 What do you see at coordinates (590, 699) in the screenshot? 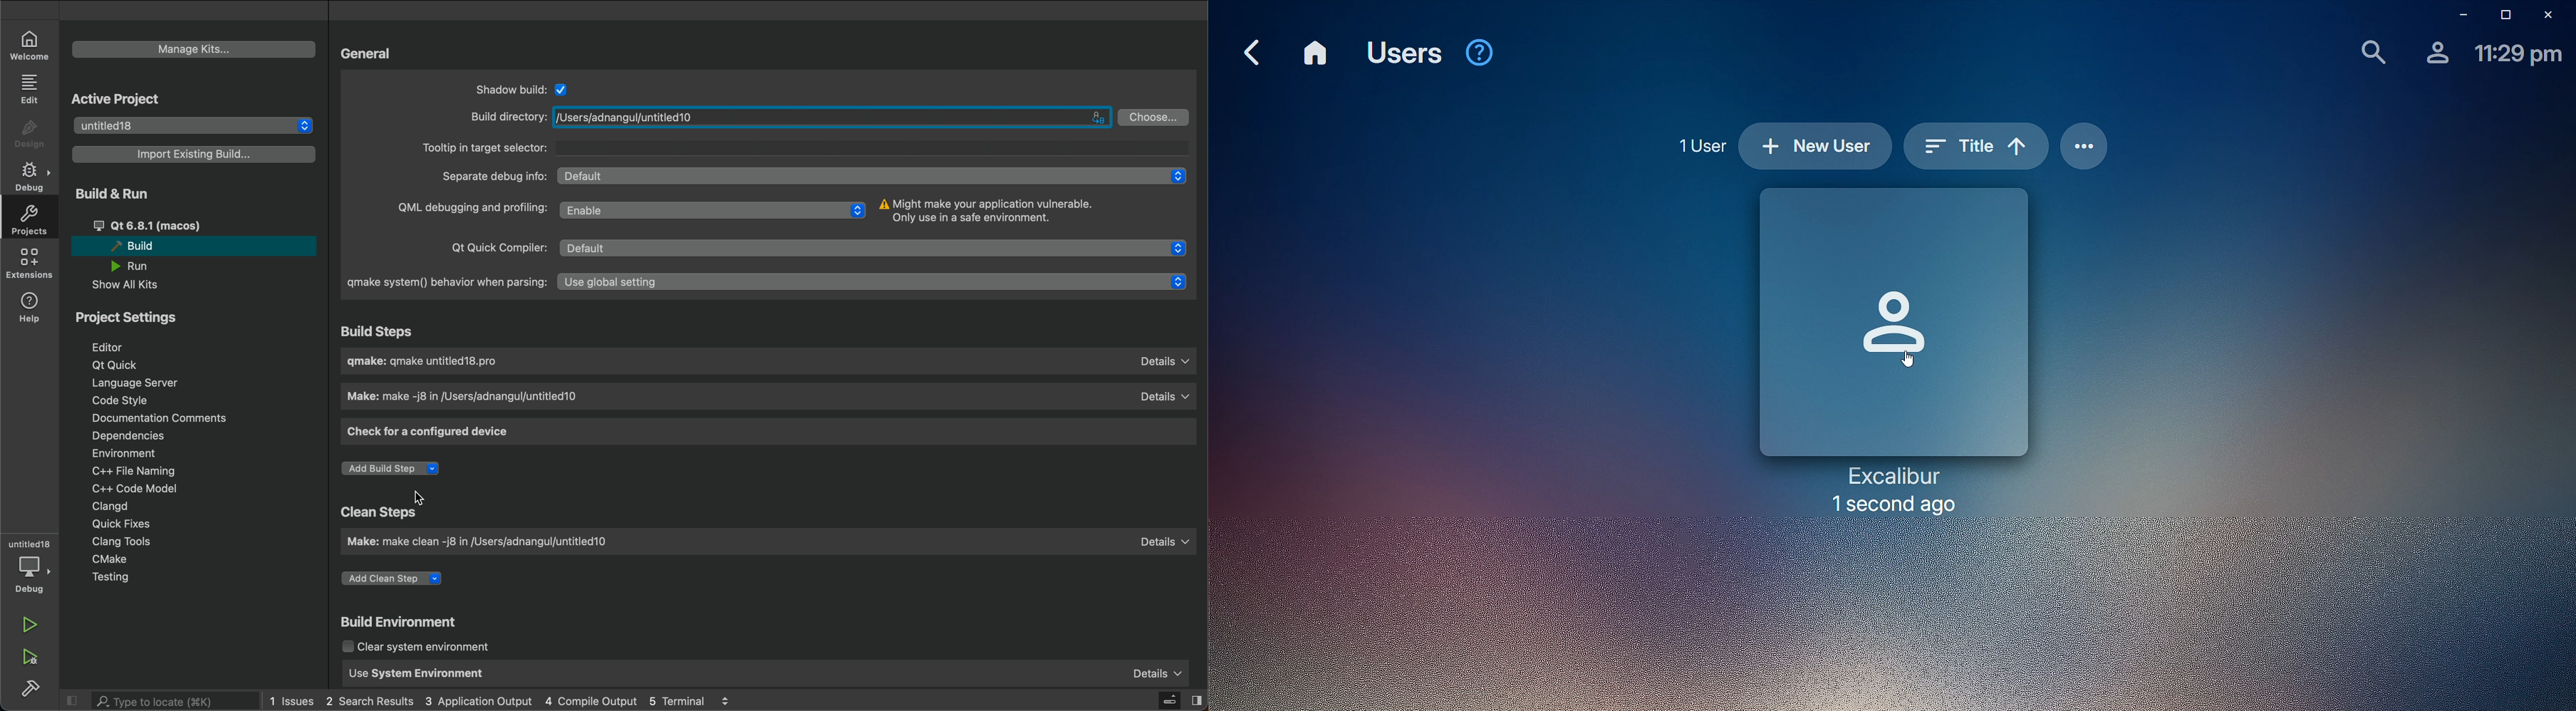
I see `4 Compile Output` at bounding box center [590, 699].